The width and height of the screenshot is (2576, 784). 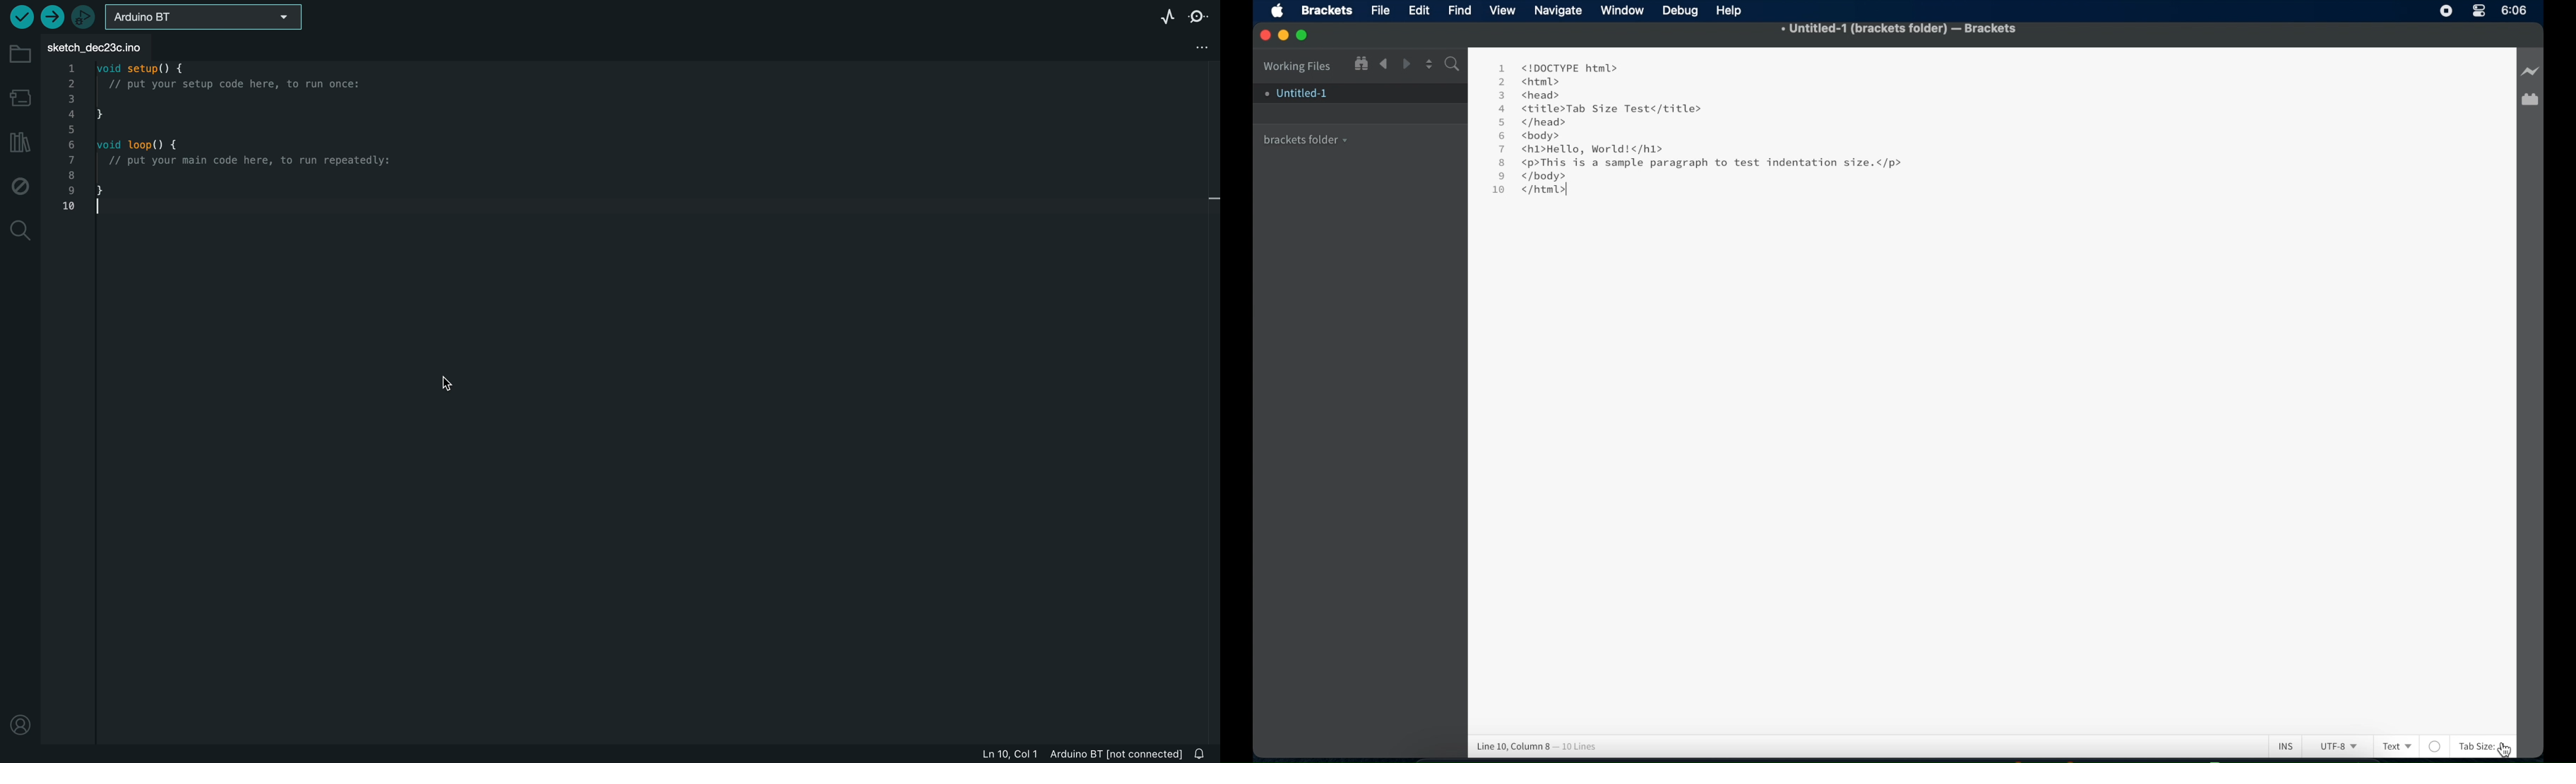 I want to click on 2 <html>, so click(x=1529, y=81).